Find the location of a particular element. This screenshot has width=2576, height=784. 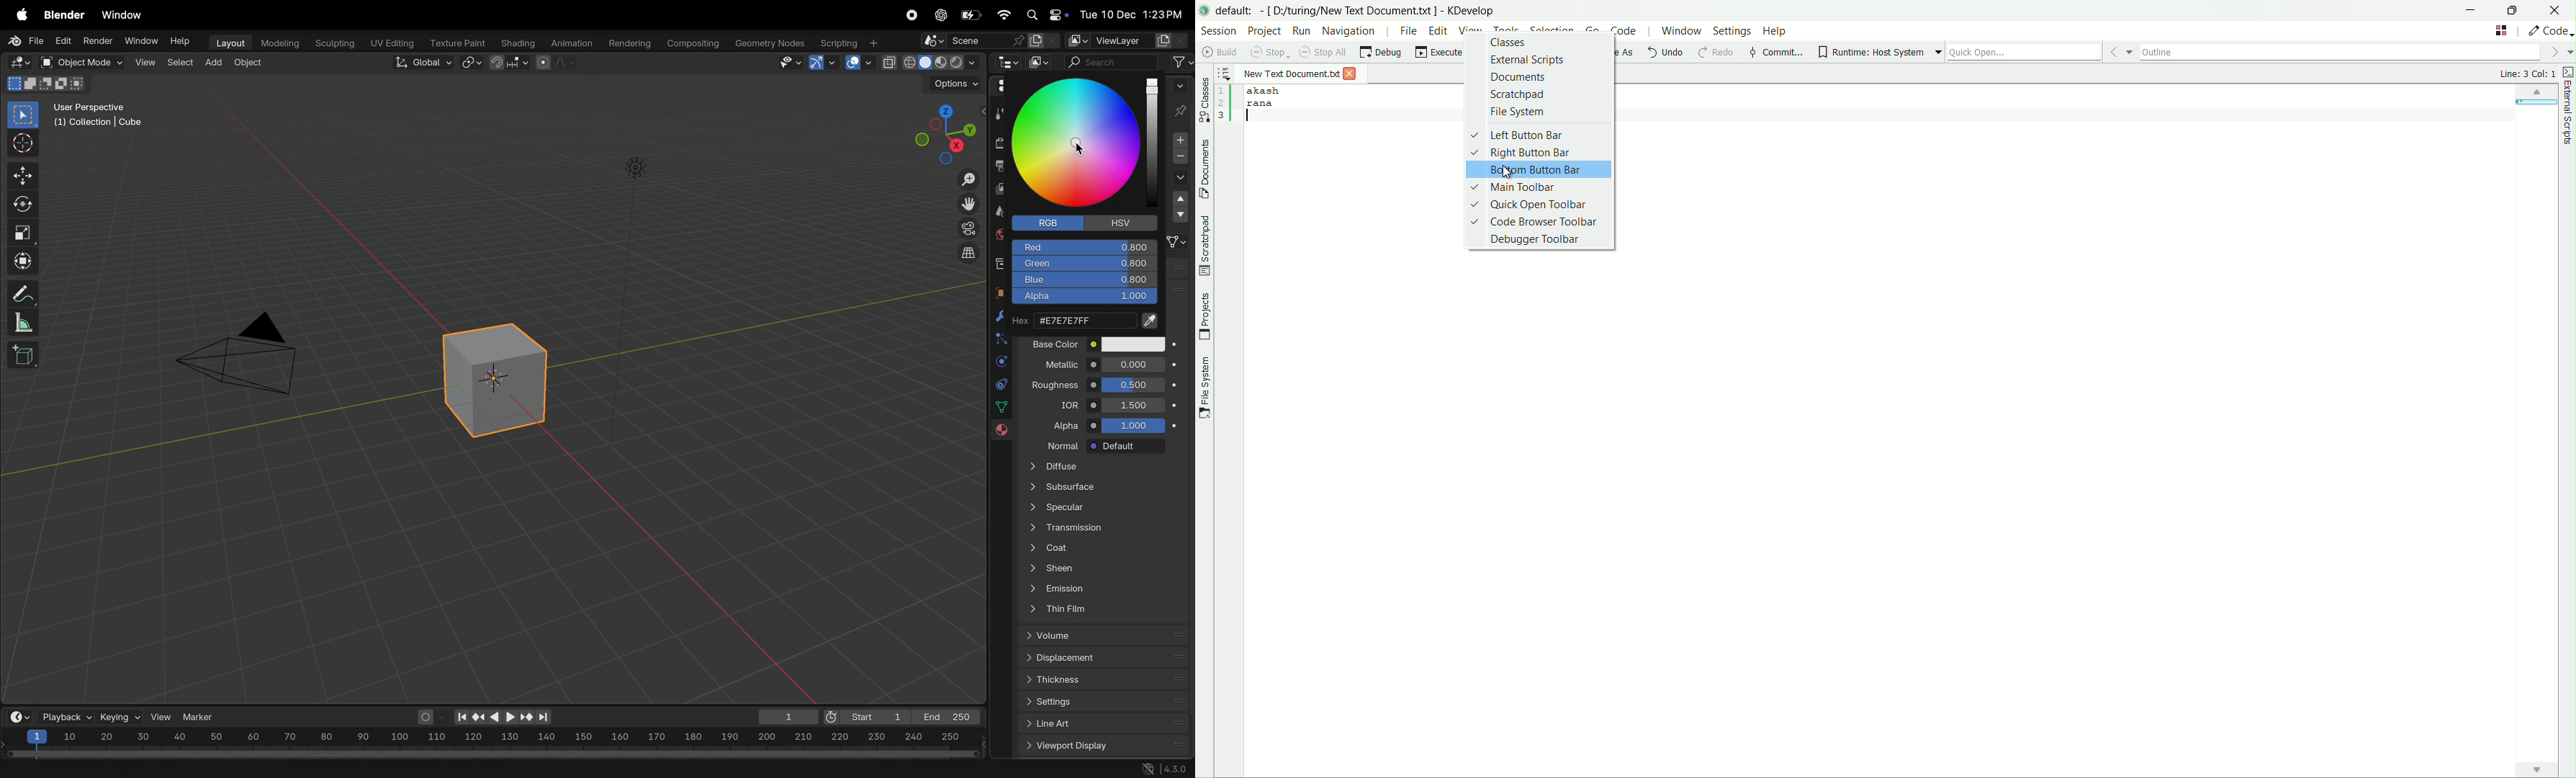

snap is located at coordinates (473, 63).